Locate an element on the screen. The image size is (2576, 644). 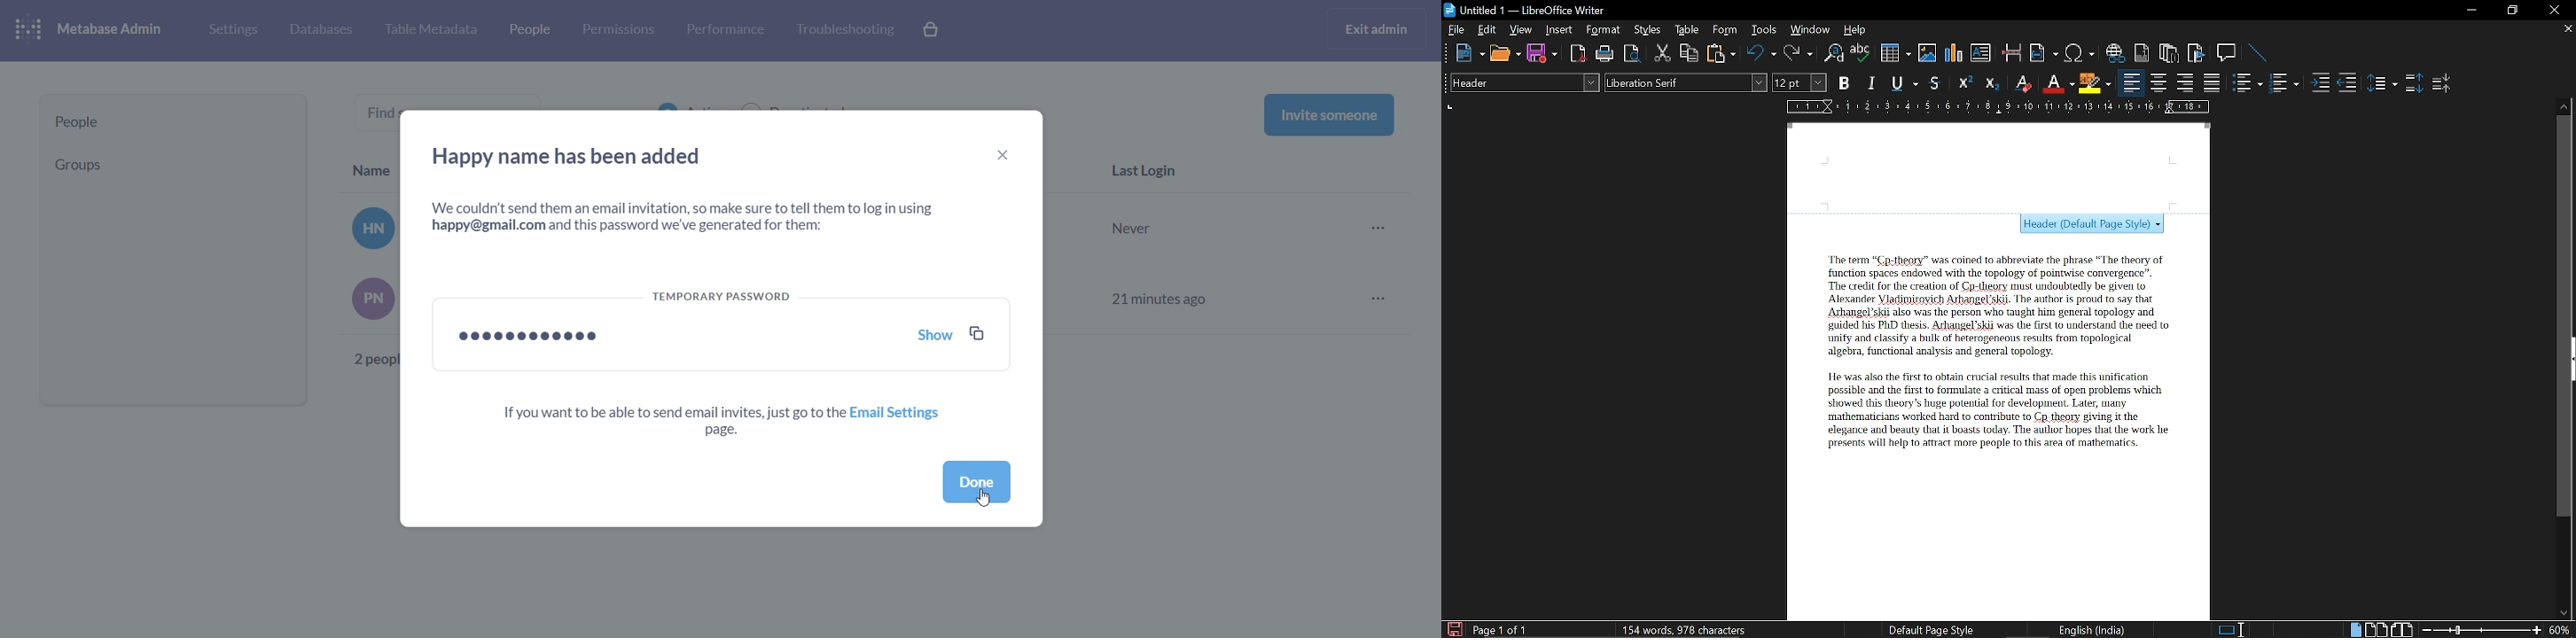
NEw is located at coordinates (1469, 53).